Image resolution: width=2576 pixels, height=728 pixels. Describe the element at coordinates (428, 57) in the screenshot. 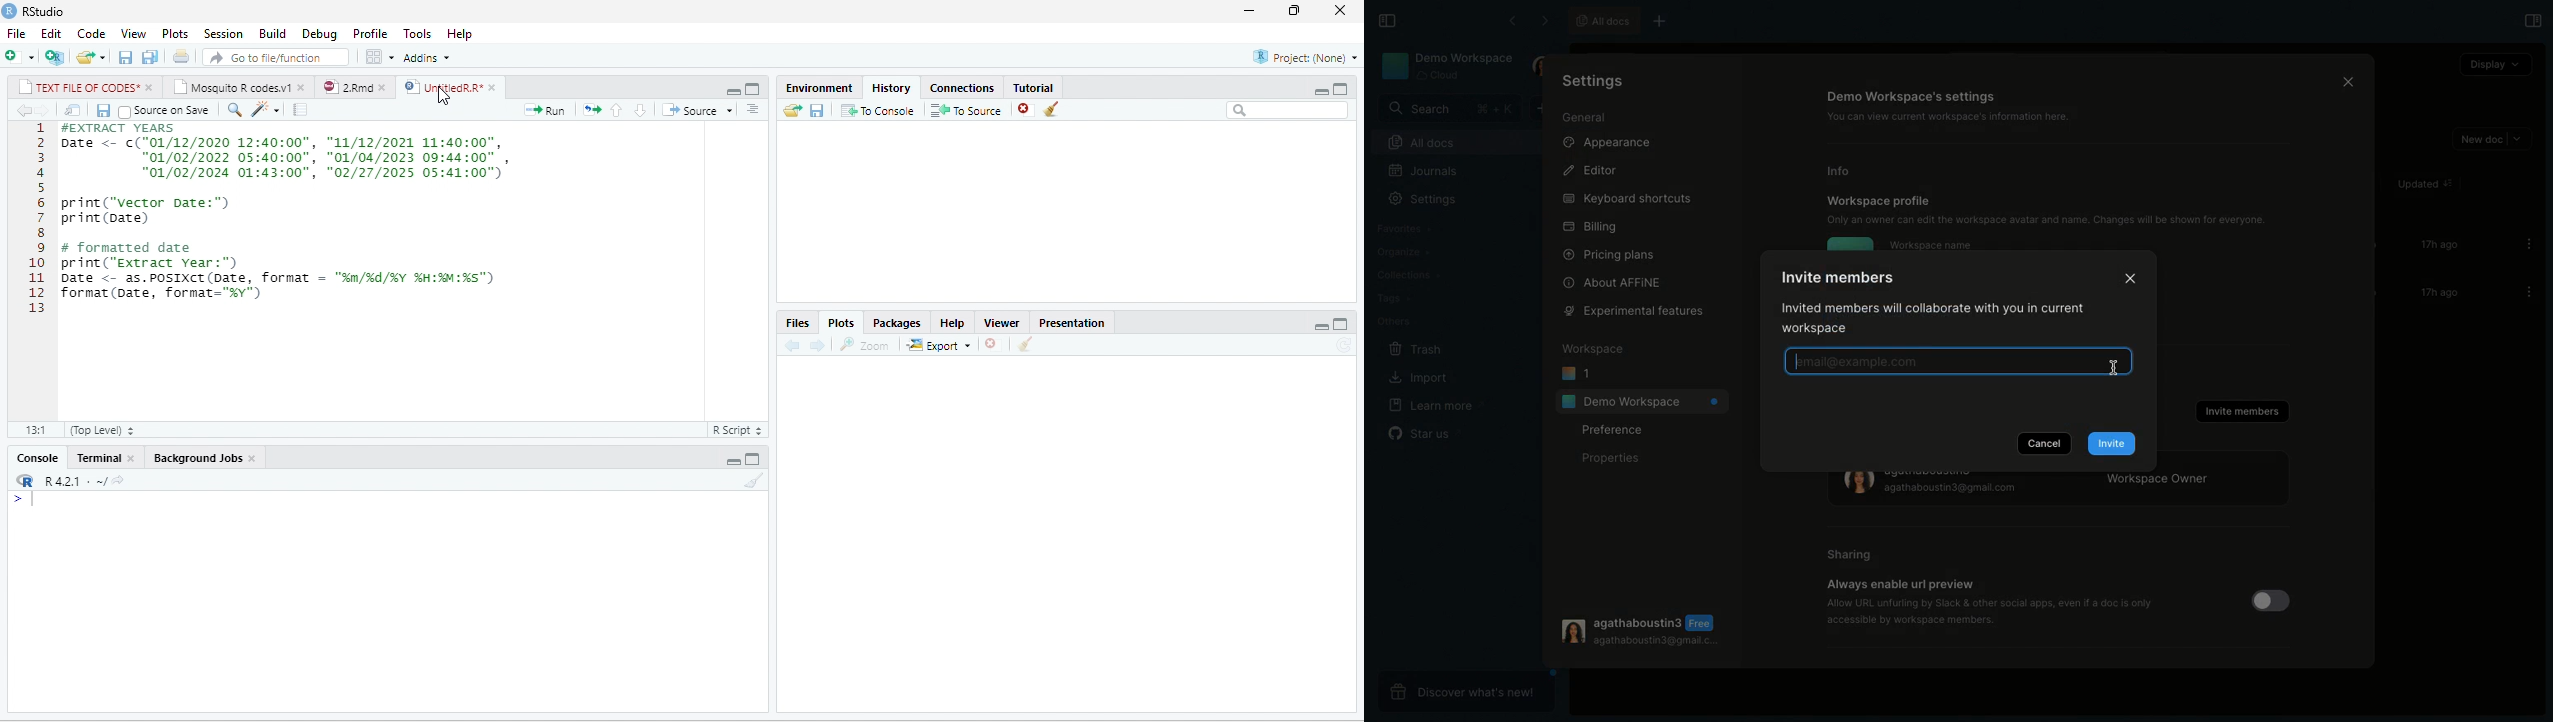

I see `Addins` at that location.